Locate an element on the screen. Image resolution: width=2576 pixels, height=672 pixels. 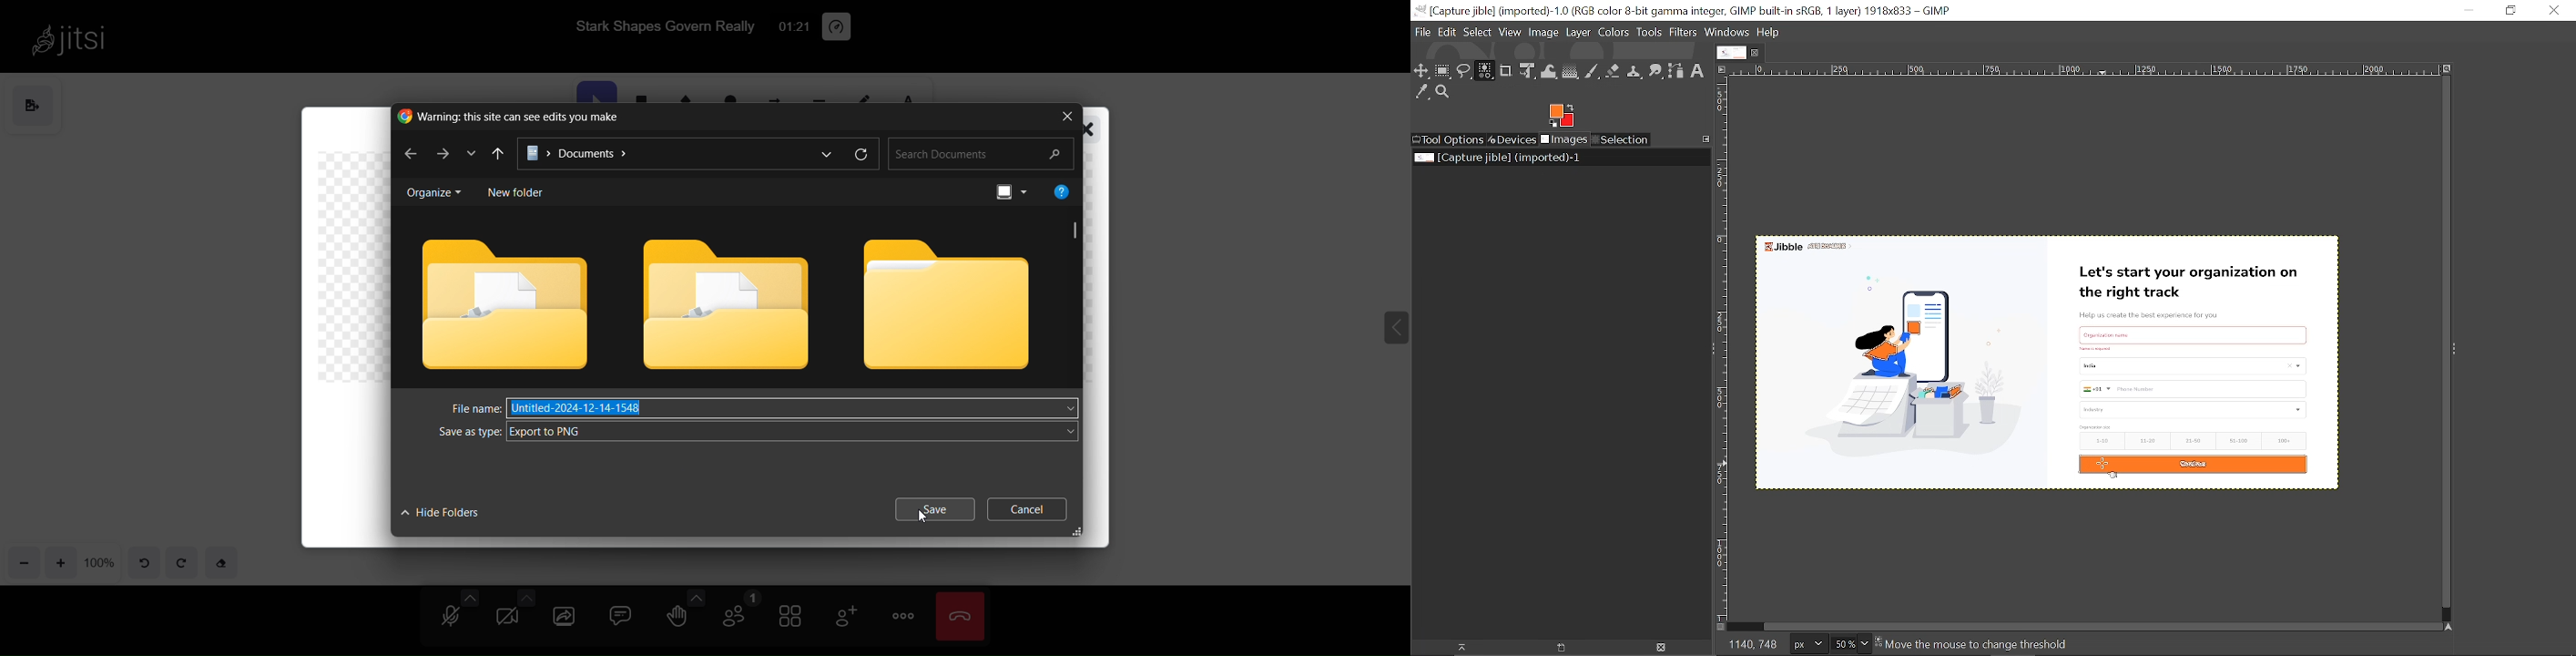
zoom out is located at coordinates (23, 563).